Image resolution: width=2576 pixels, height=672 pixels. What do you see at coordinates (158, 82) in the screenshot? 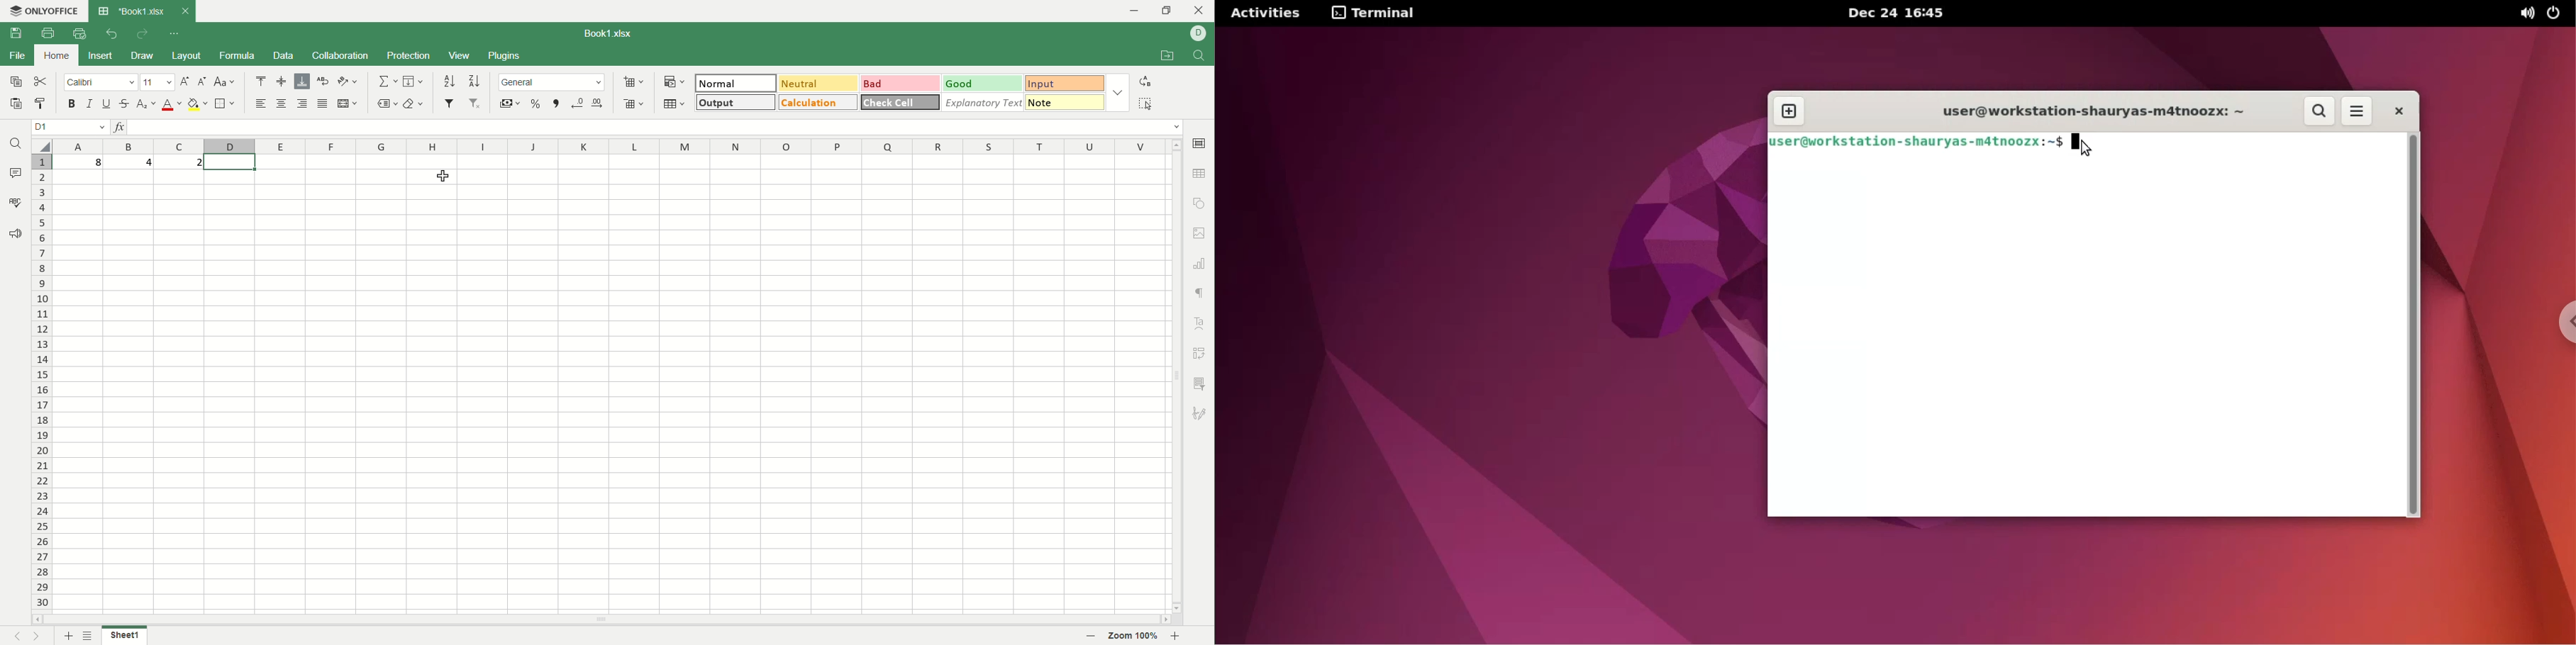
I see `font size` at bounding box center [158, 82].